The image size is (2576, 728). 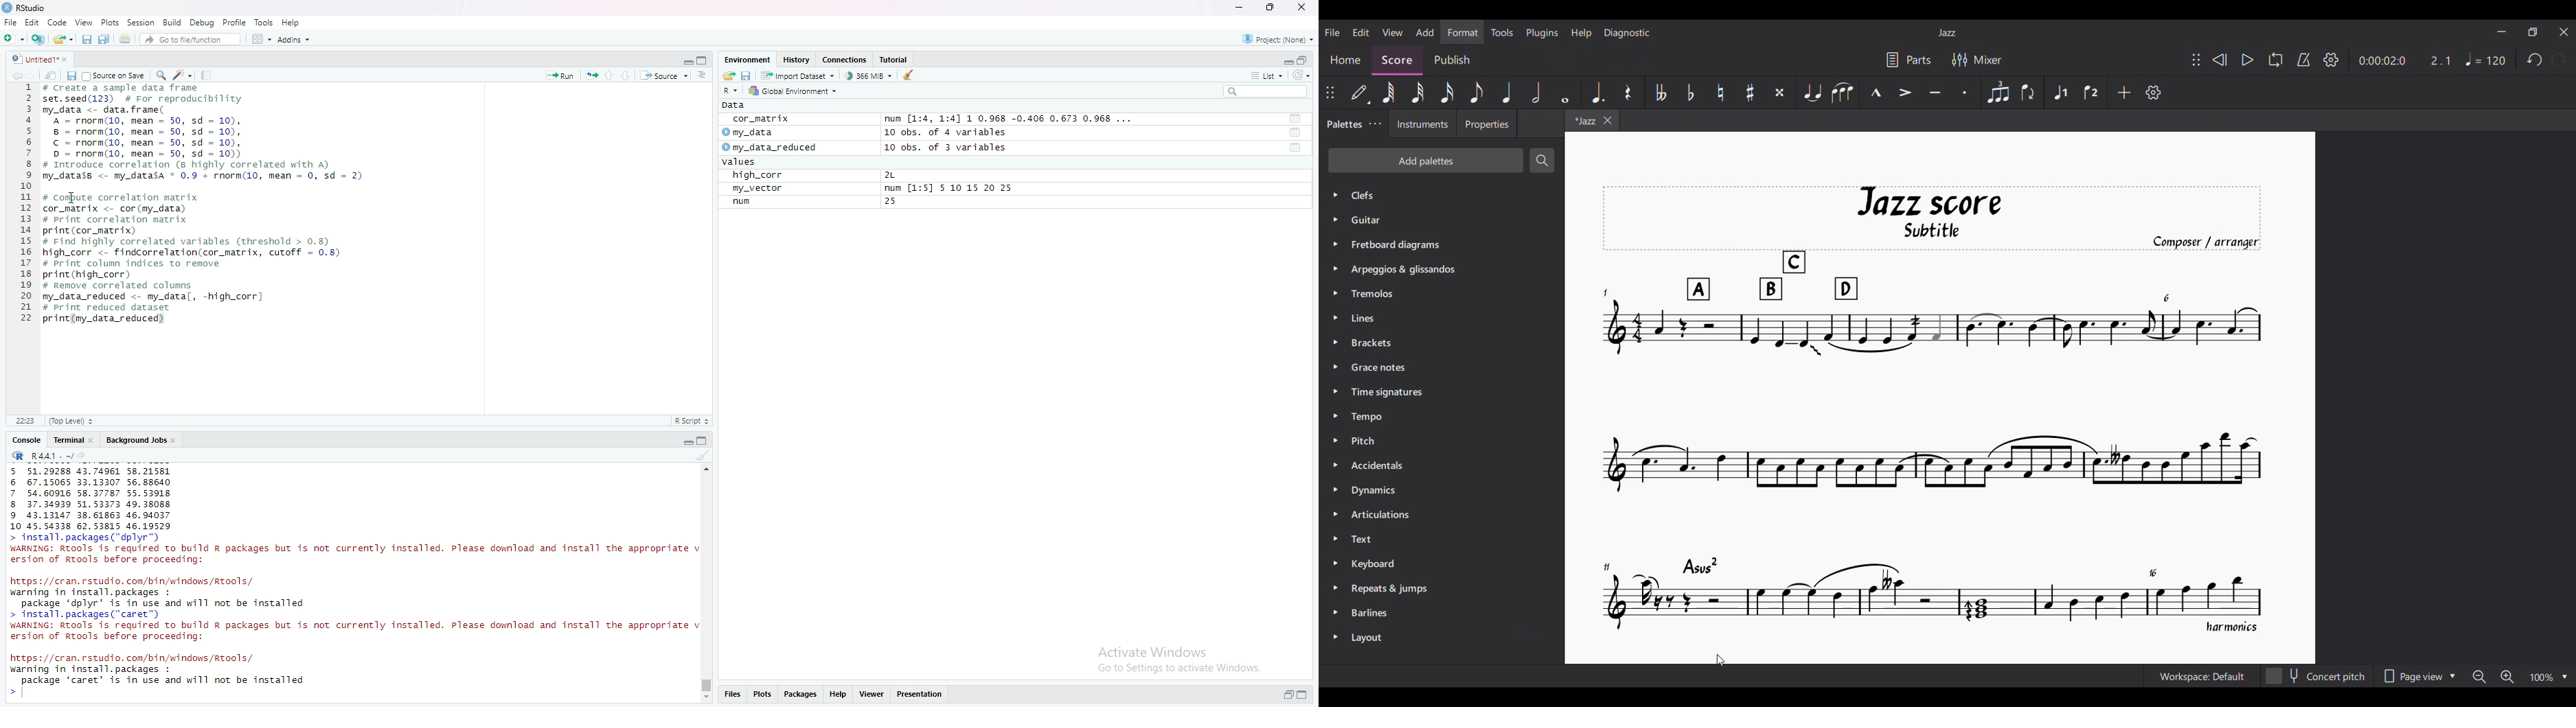 What do you see at coordinates (794, 90) in the screenshot?
I see `Global Environment ` at bounding box center [794, 90].